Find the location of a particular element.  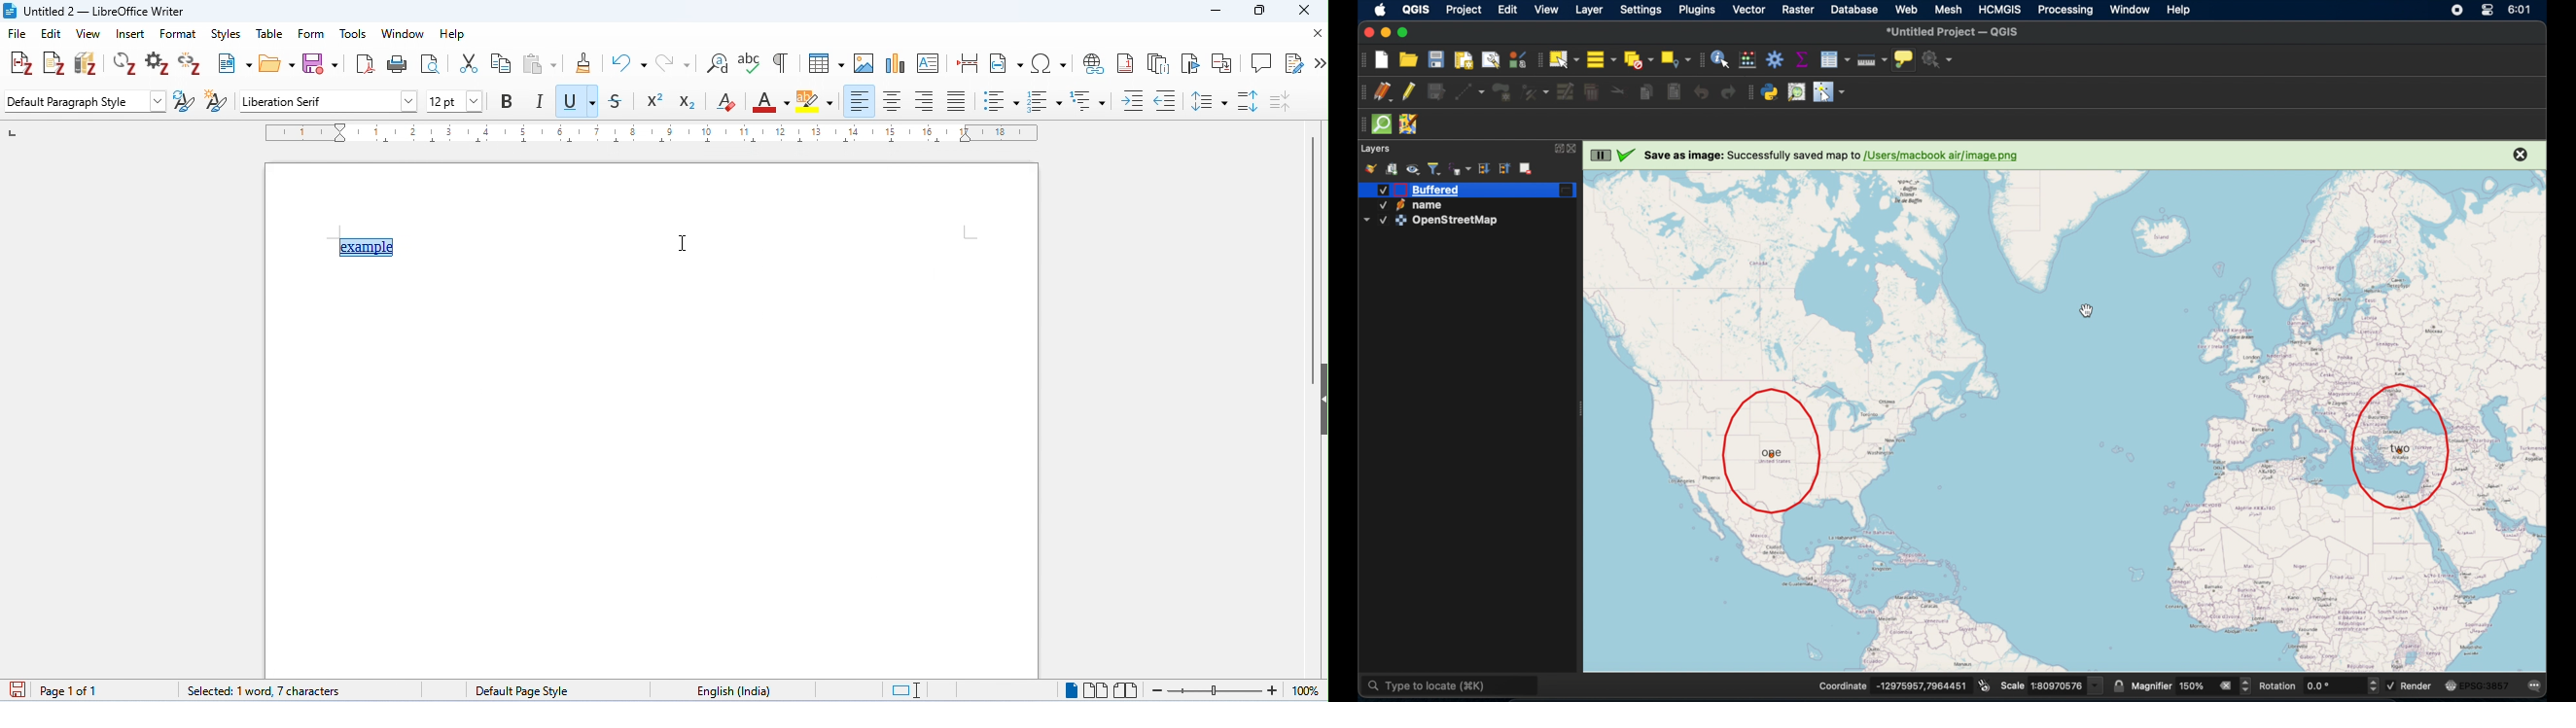

project toolbar is located at coordinates (1362, 60).